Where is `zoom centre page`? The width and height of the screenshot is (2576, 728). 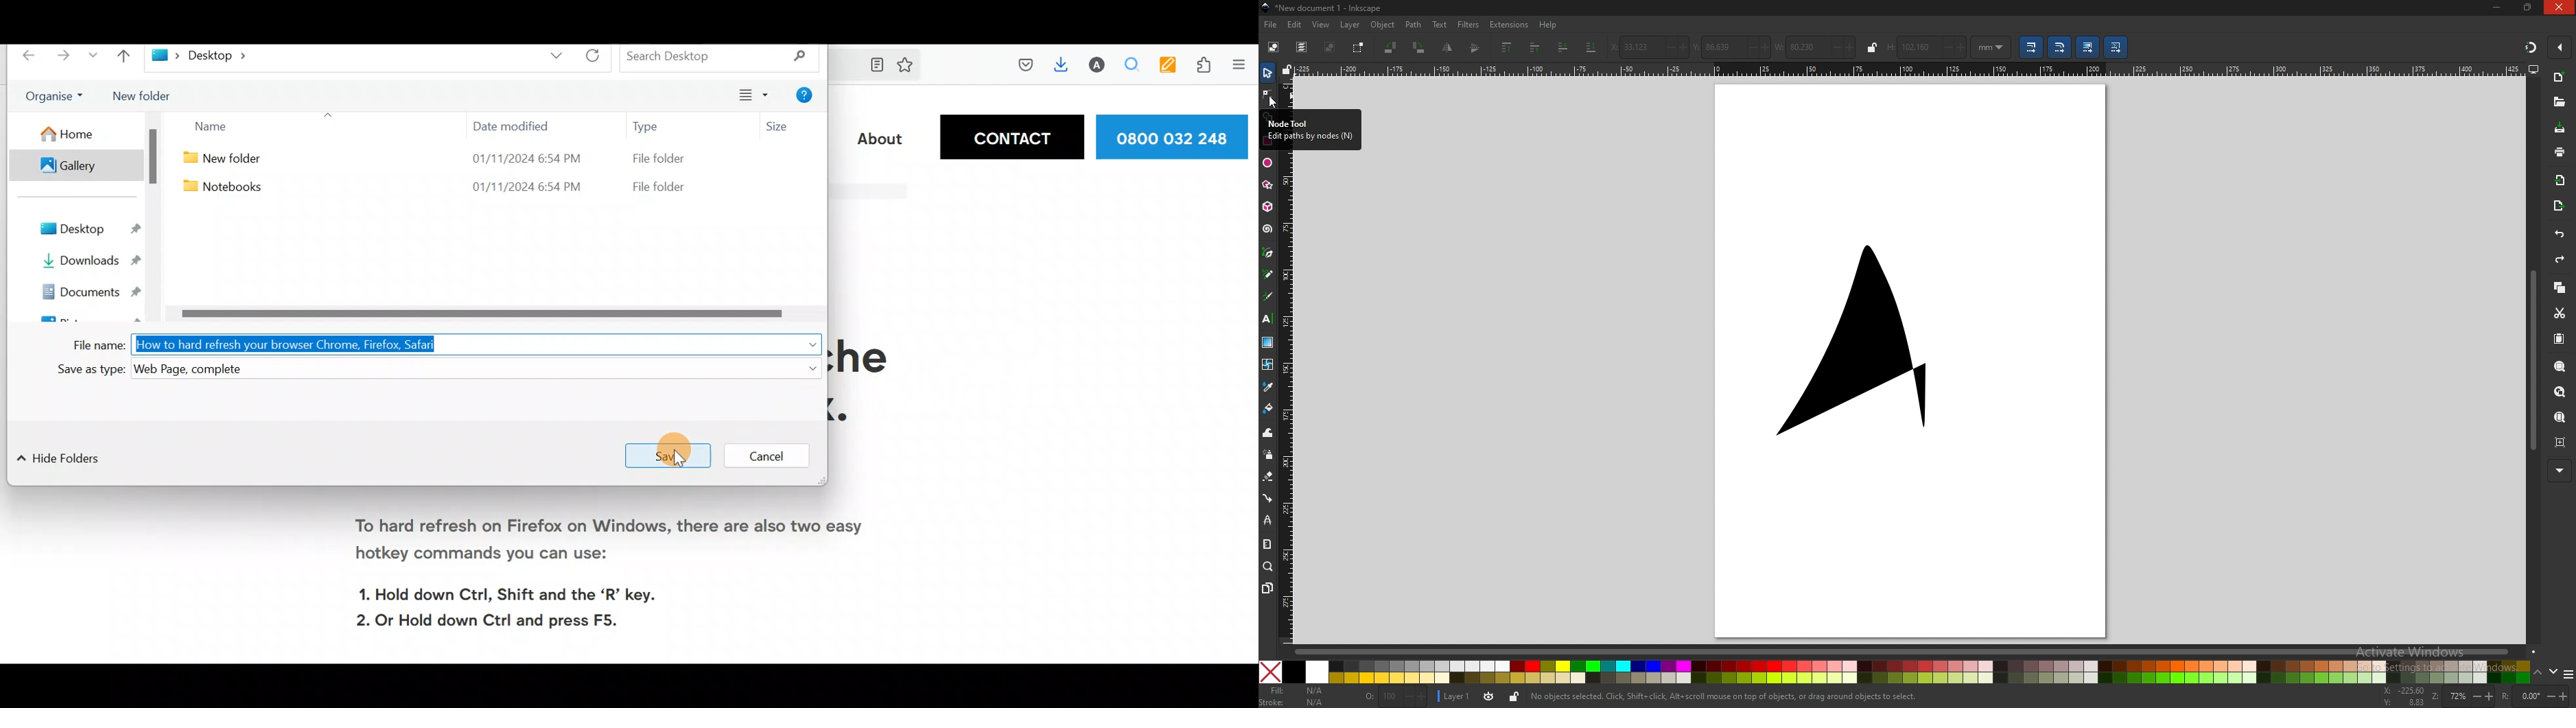 zoom centre page is located at coordinates (2561, 443).